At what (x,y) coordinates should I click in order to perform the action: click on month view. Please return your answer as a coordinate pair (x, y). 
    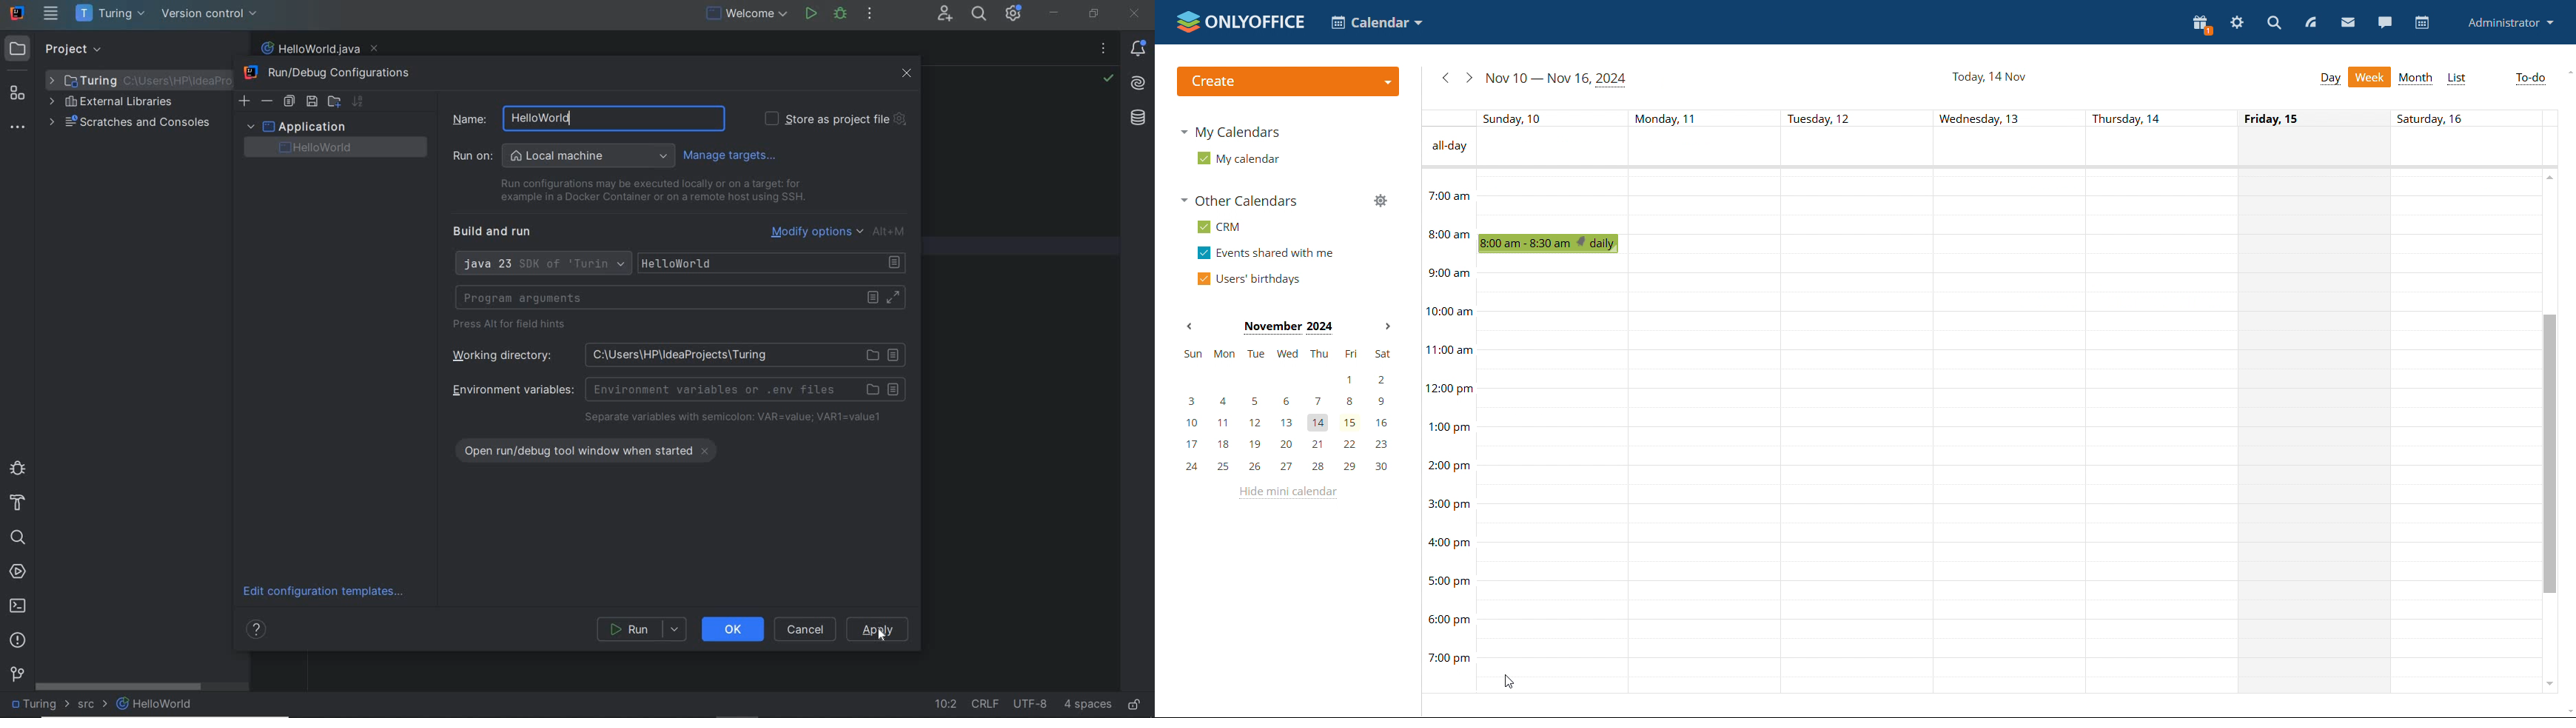
    Looking at the image, I should click on (2415, 78).